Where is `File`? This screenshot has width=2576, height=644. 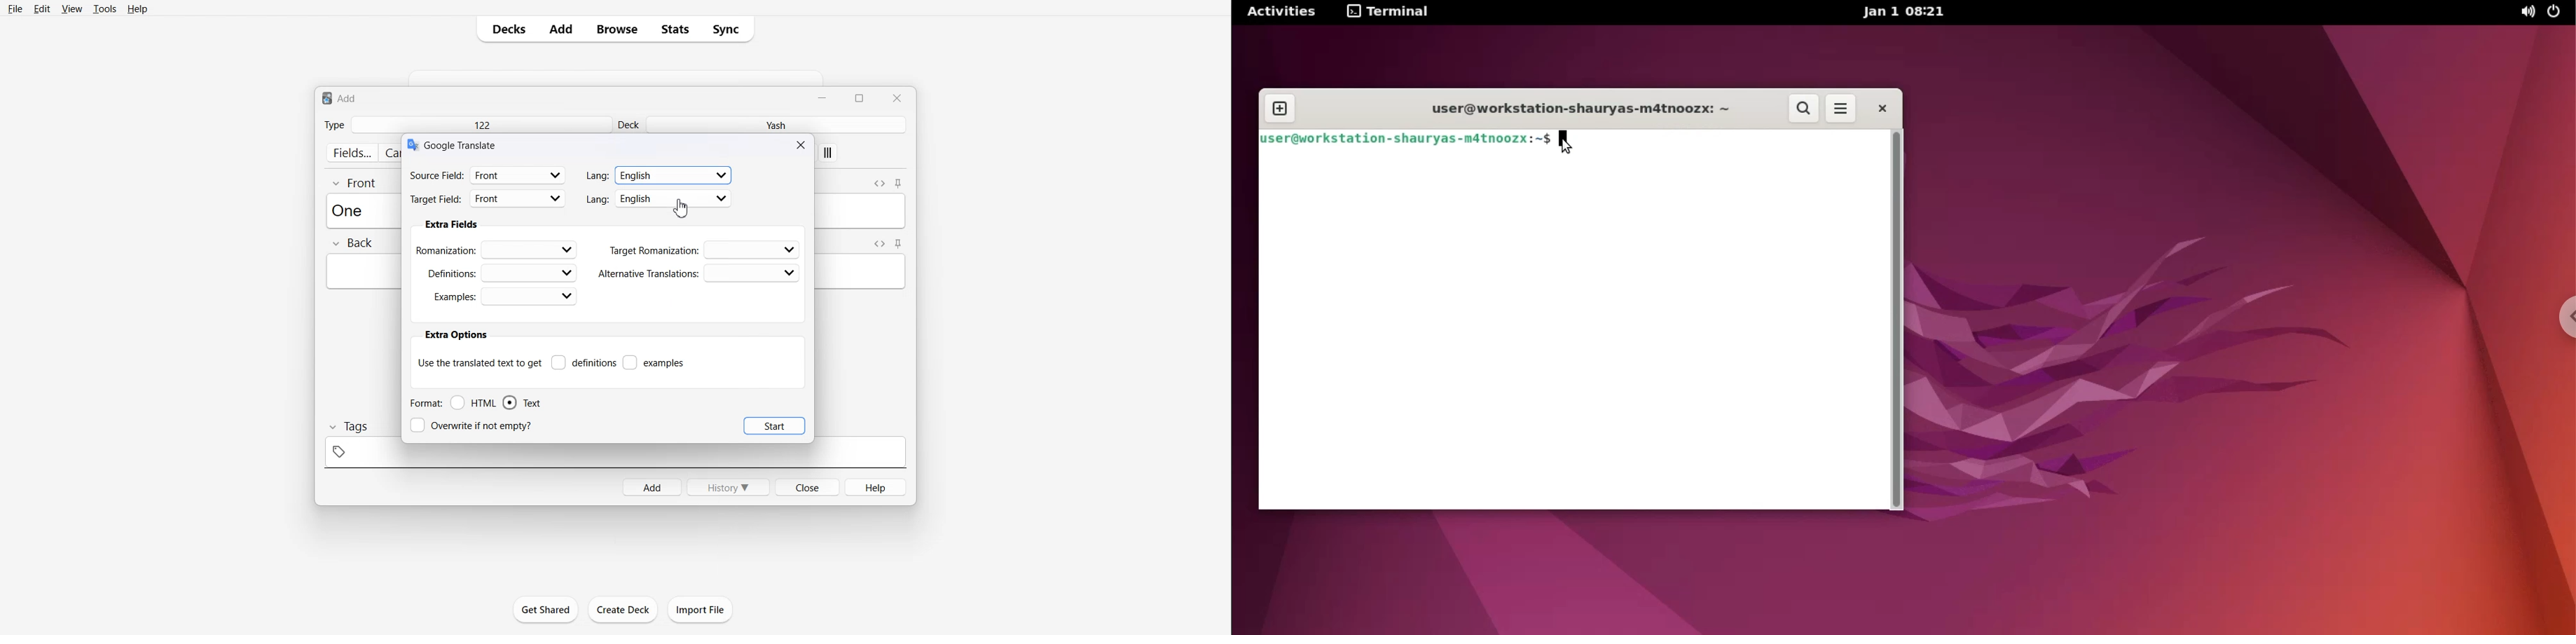 File is located at coordinates (16, 8).